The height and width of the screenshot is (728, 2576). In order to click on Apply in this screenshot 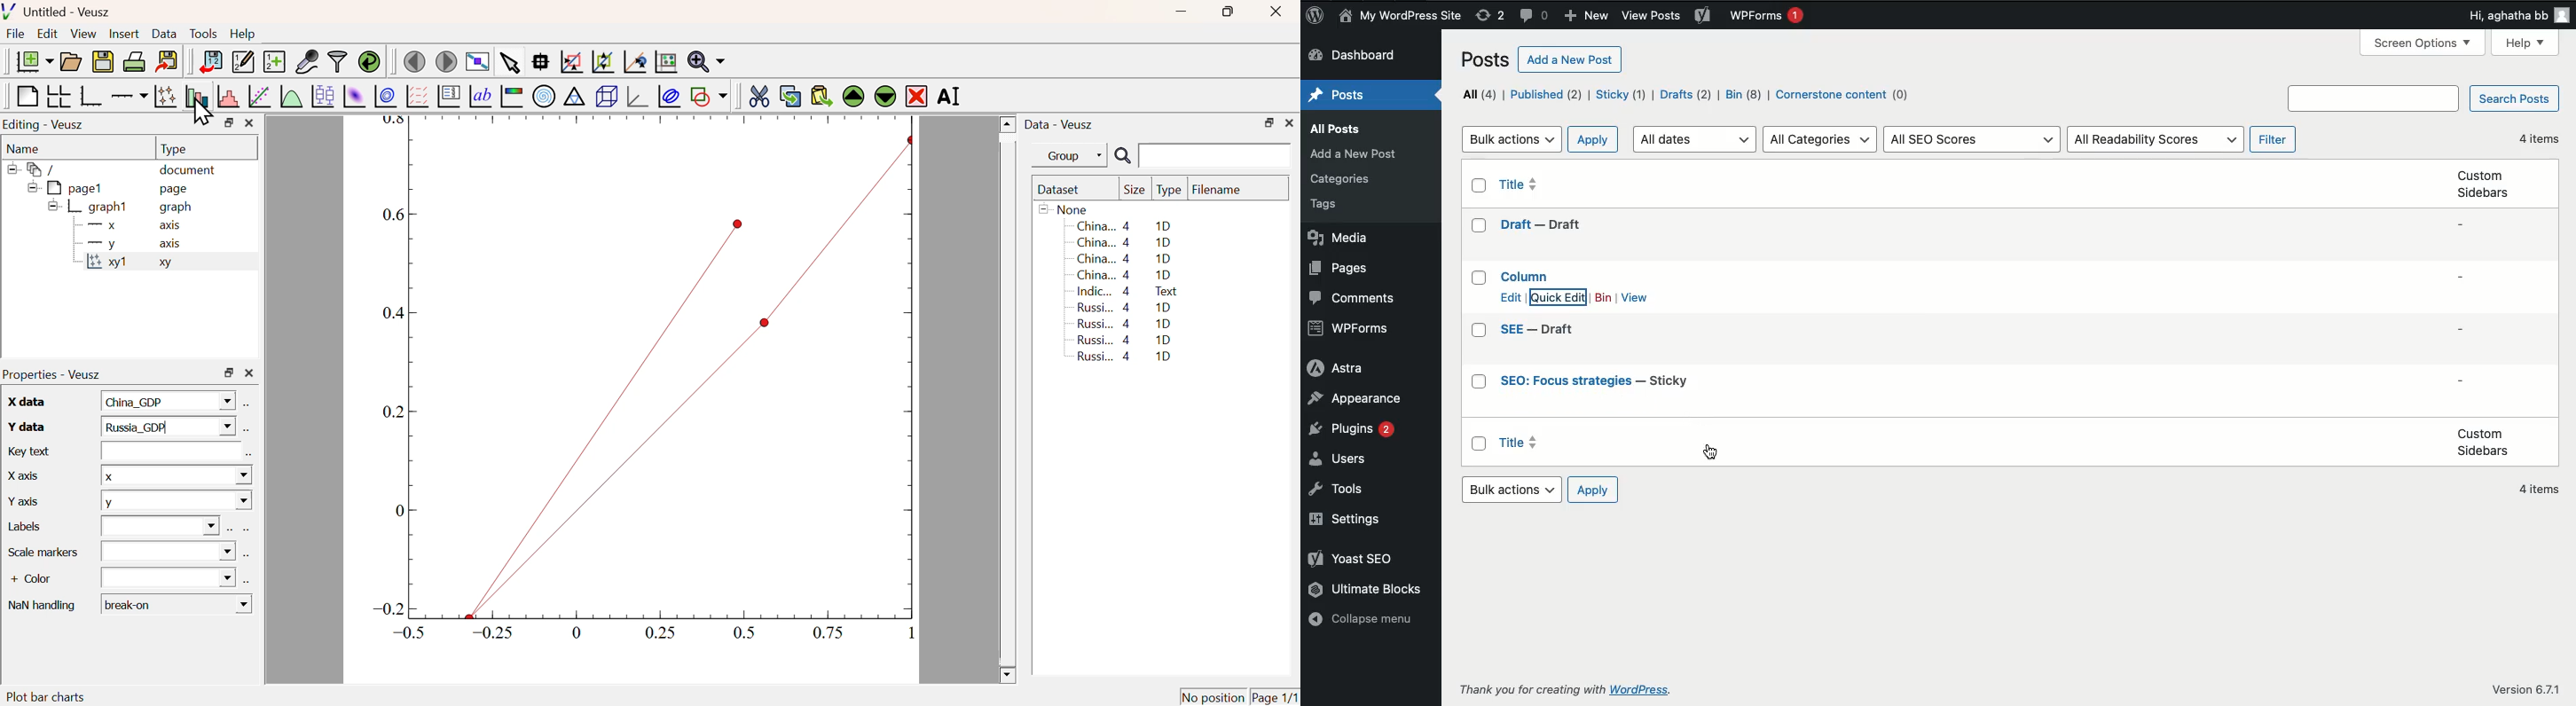, I will do `click(1595, 491)`.